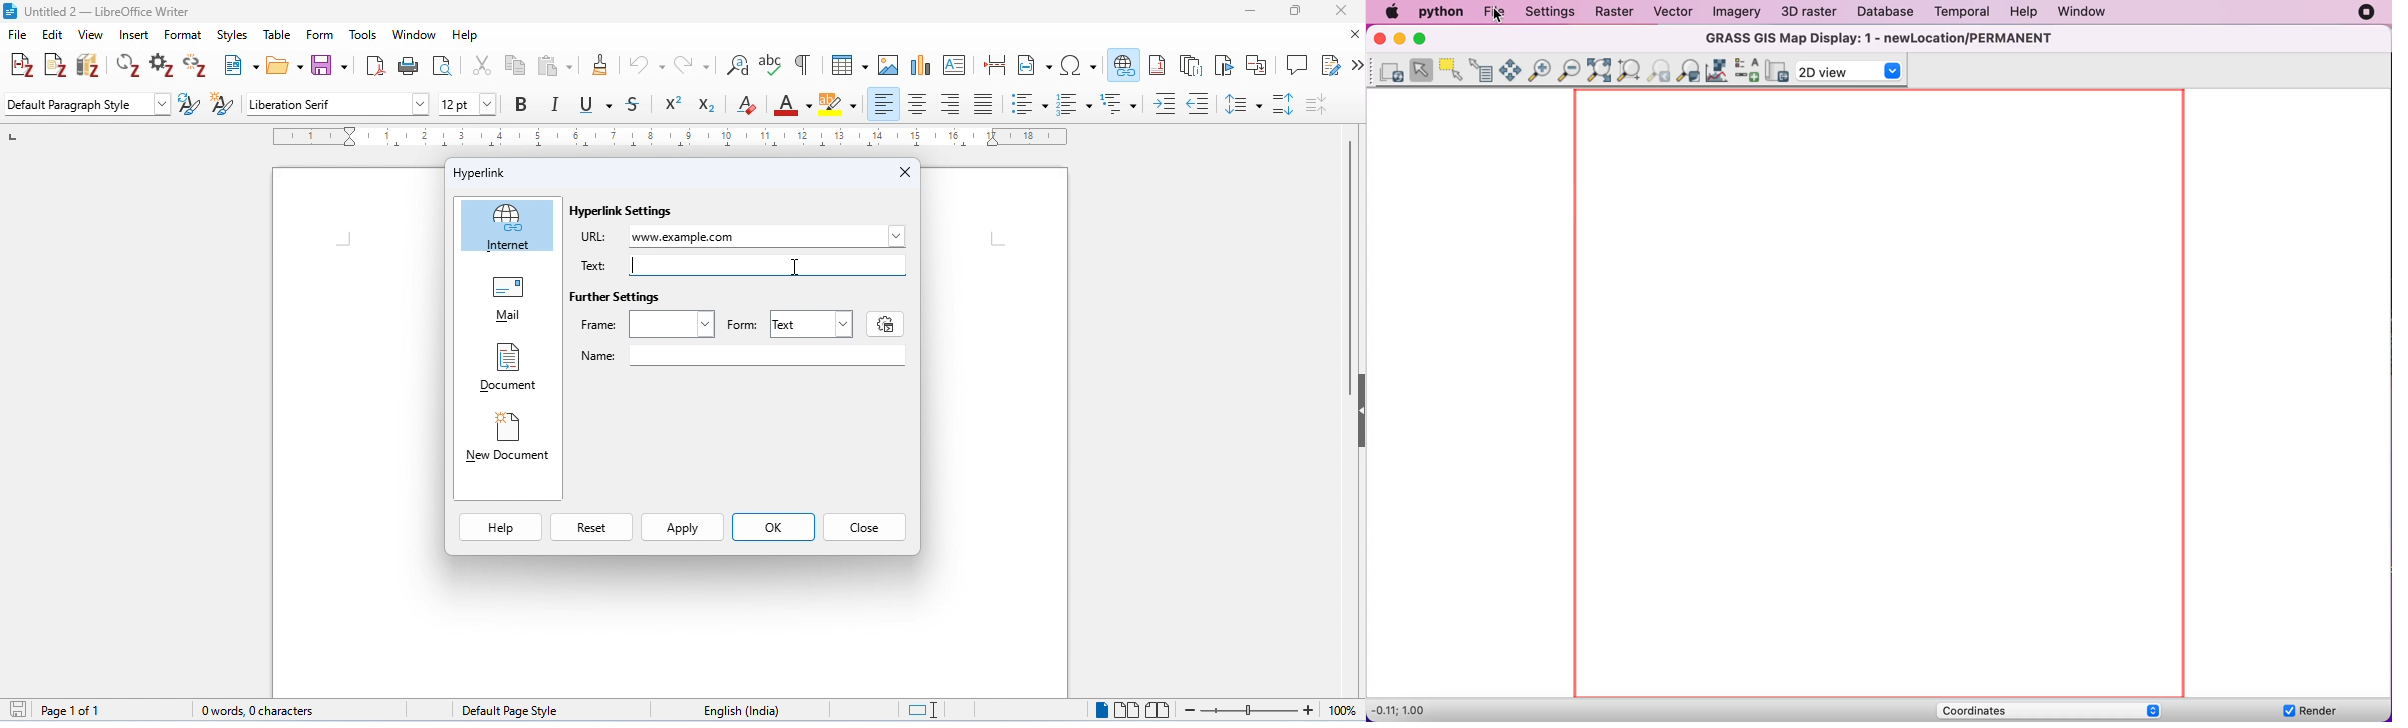  What do you see at coordinates (195, 67) in the screenshot?
I see `unlink citations` at bounding box center [195, 67].